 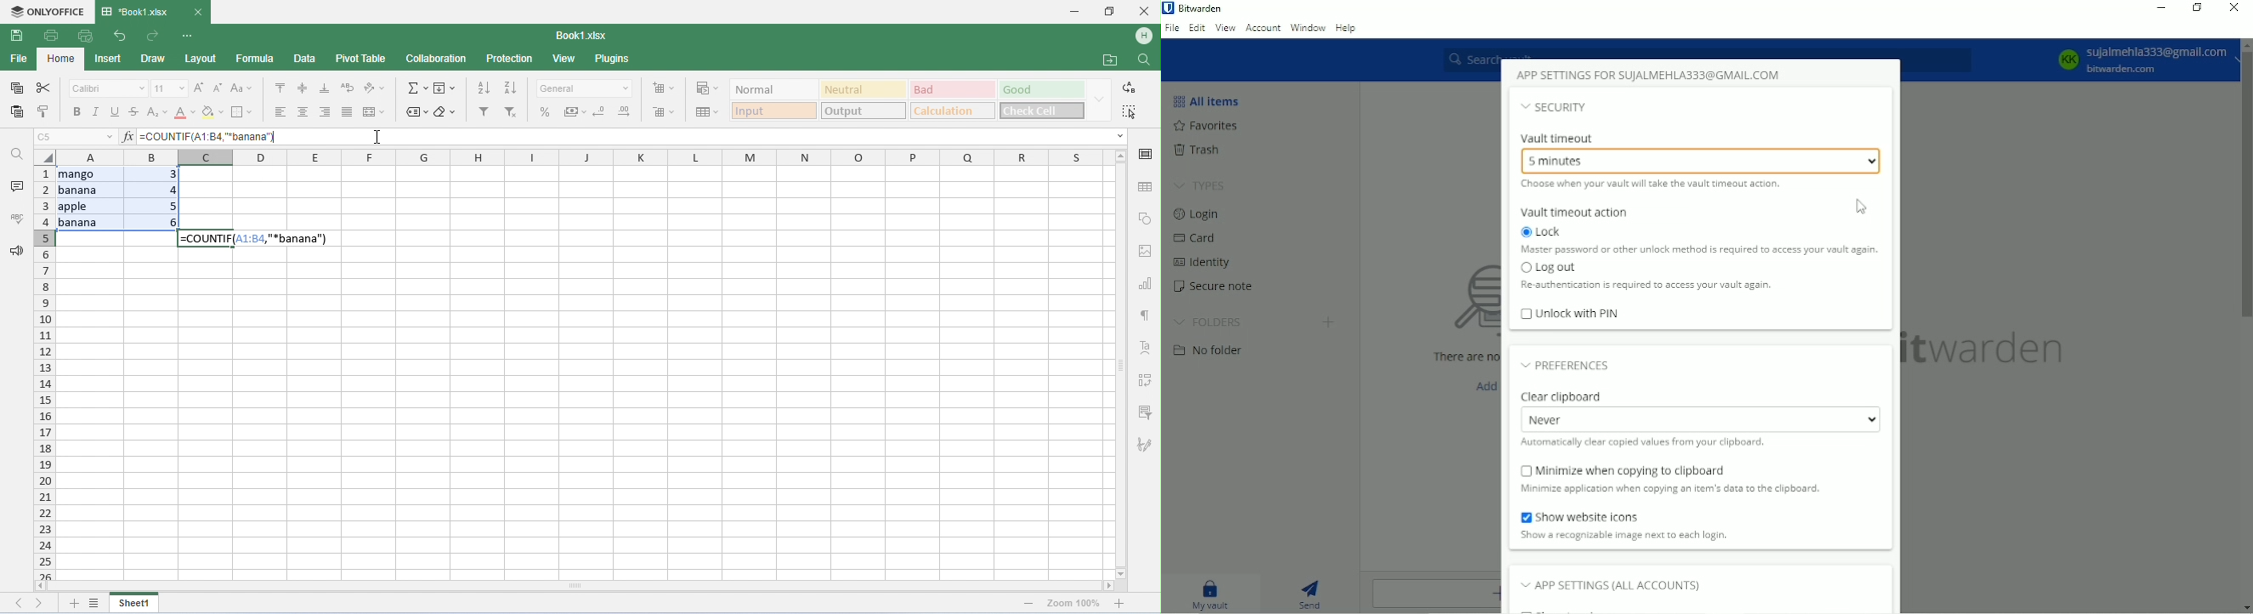 I want to click on All items, so click(x=1211, y=102).